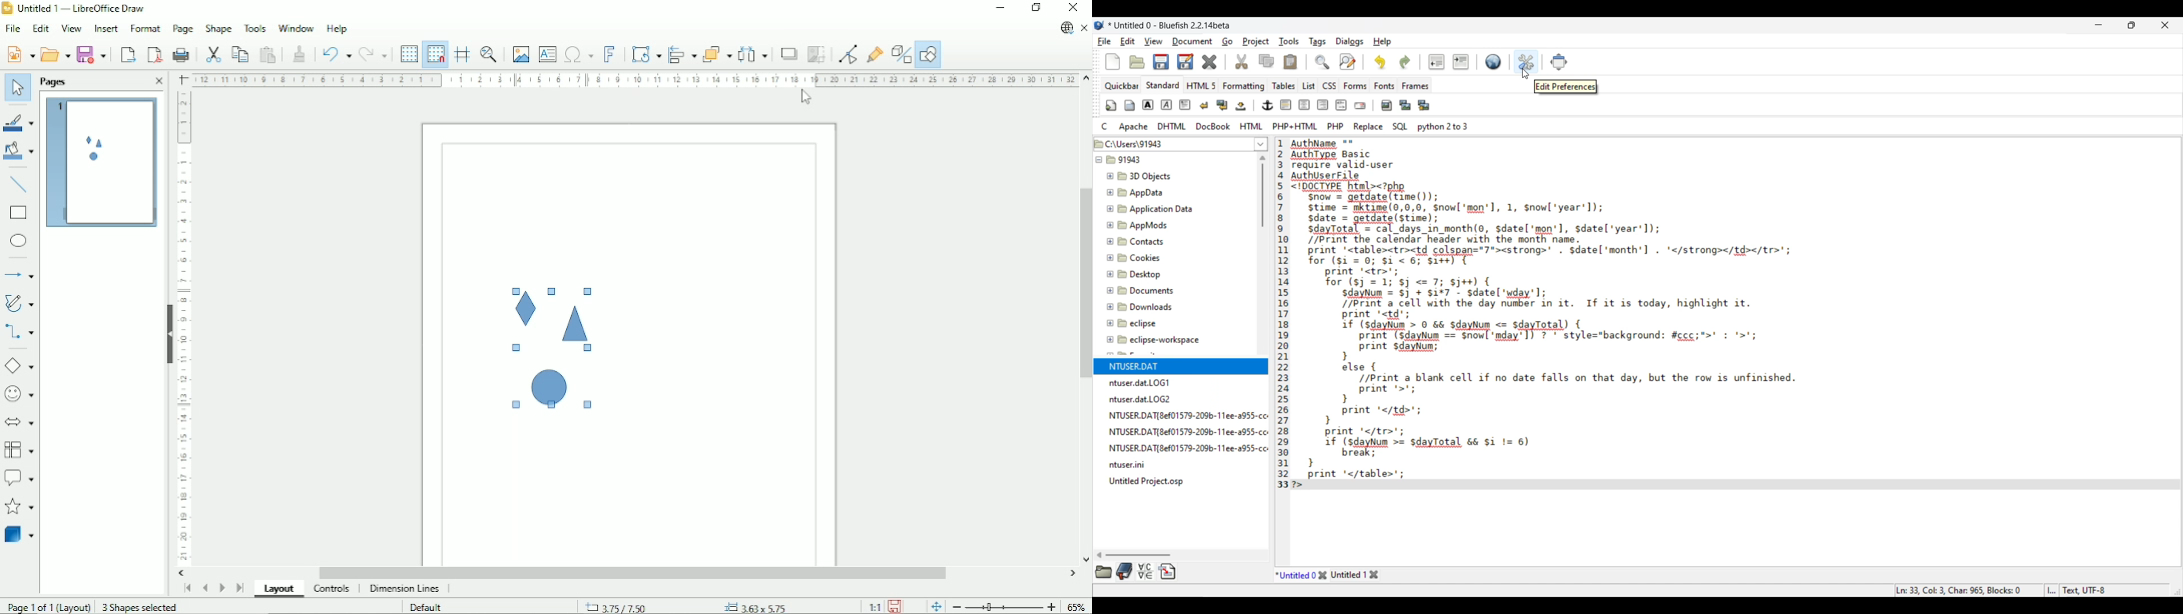 This screenshot has width=2184, height=616. I want to click on Zoom out/in, so click(1003, 607).